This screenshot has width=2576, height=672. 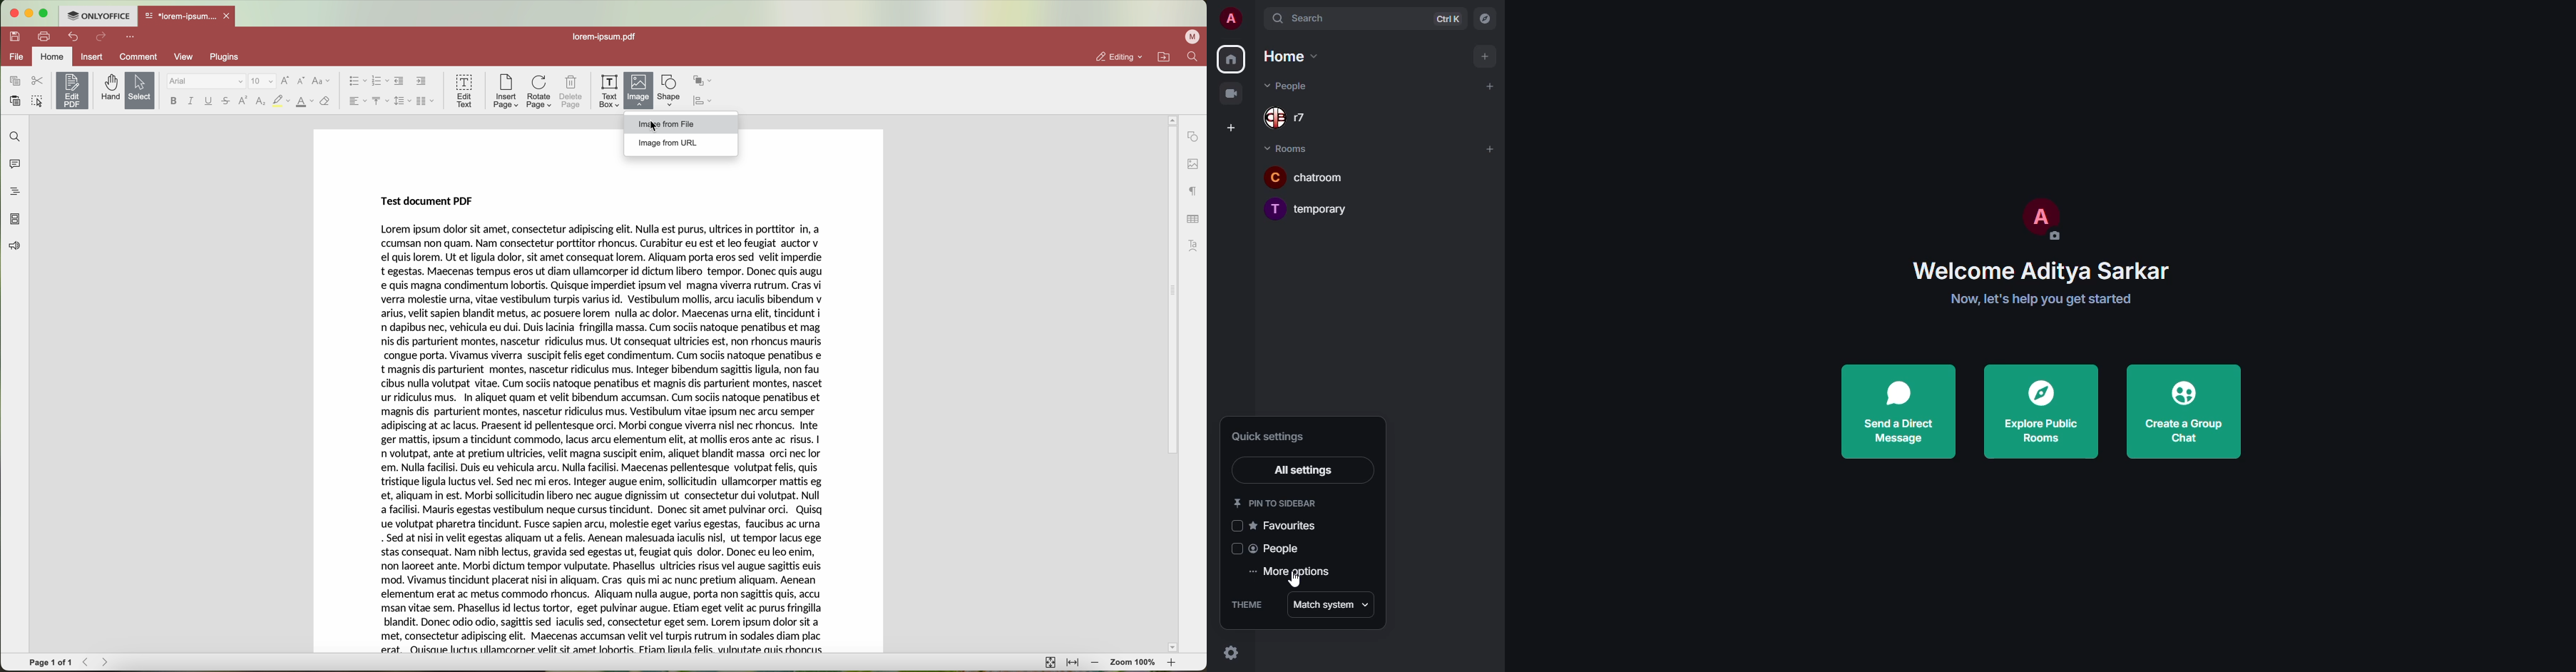 What do you see at coordinates (50, 662) in the screenshot?
I see `page 1 of 1` at bounding box center [50, 662].